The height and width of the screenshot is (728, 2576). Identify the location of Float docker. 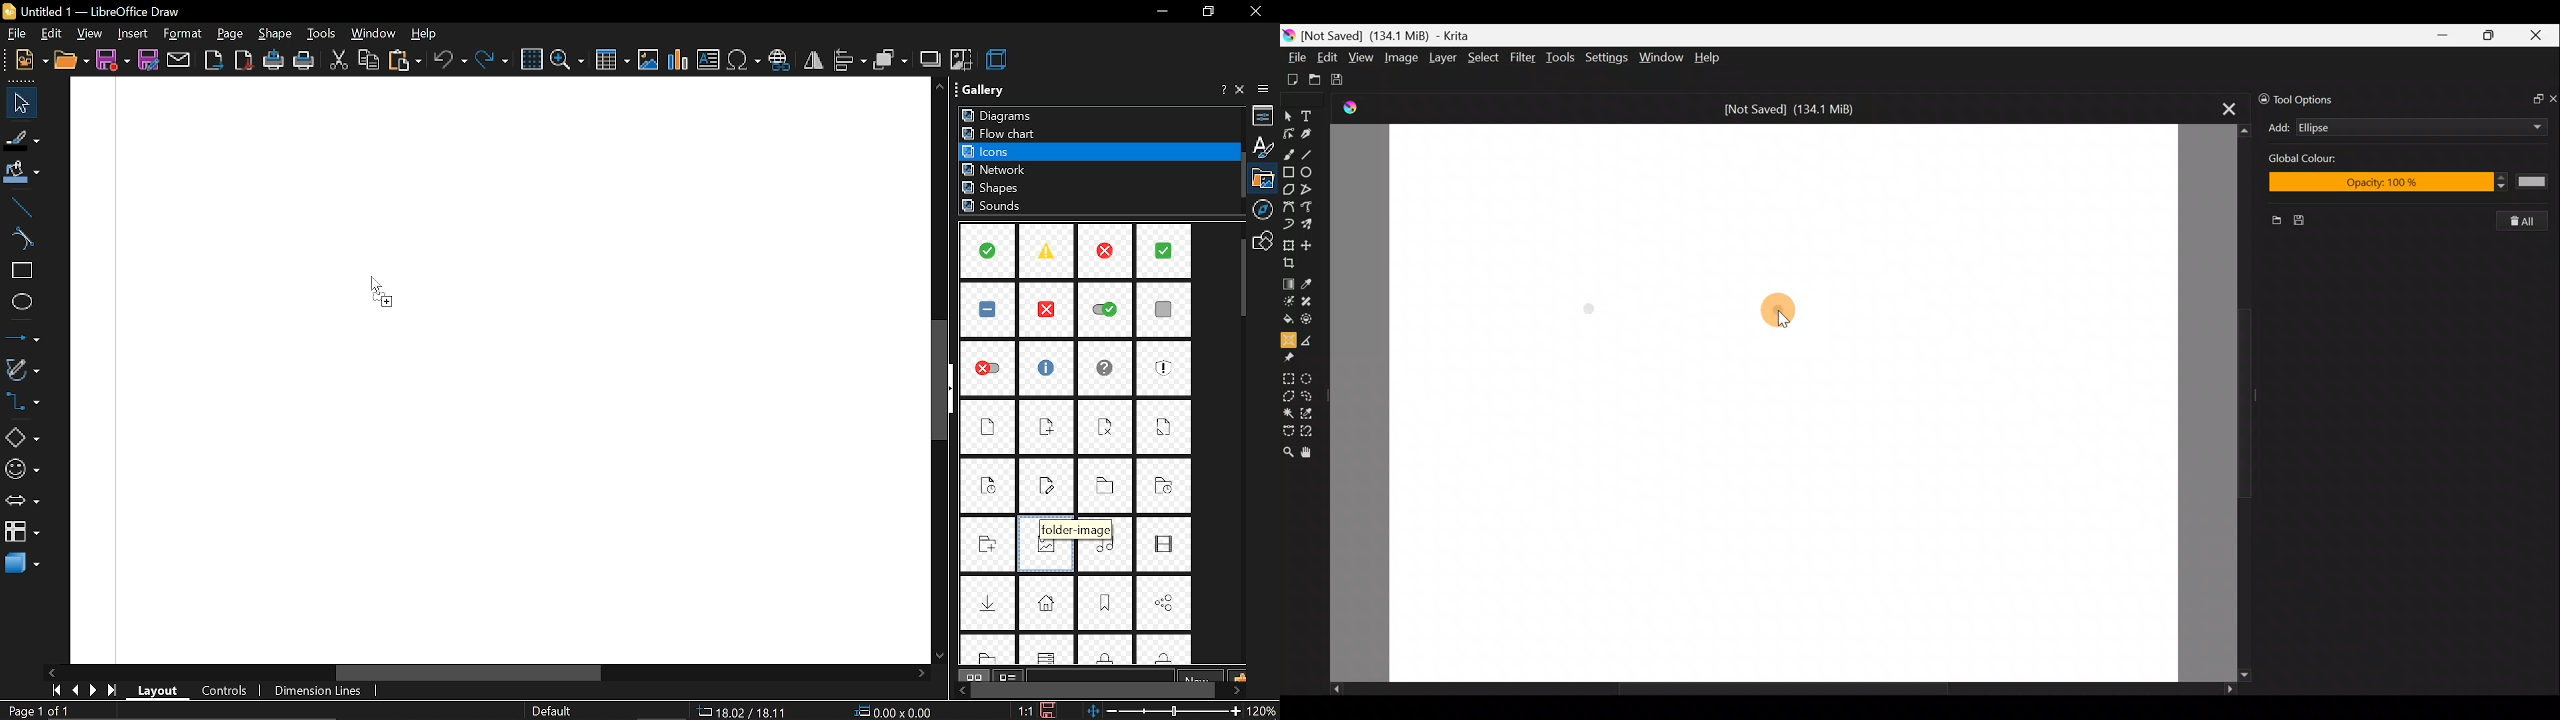
(2532, 100).